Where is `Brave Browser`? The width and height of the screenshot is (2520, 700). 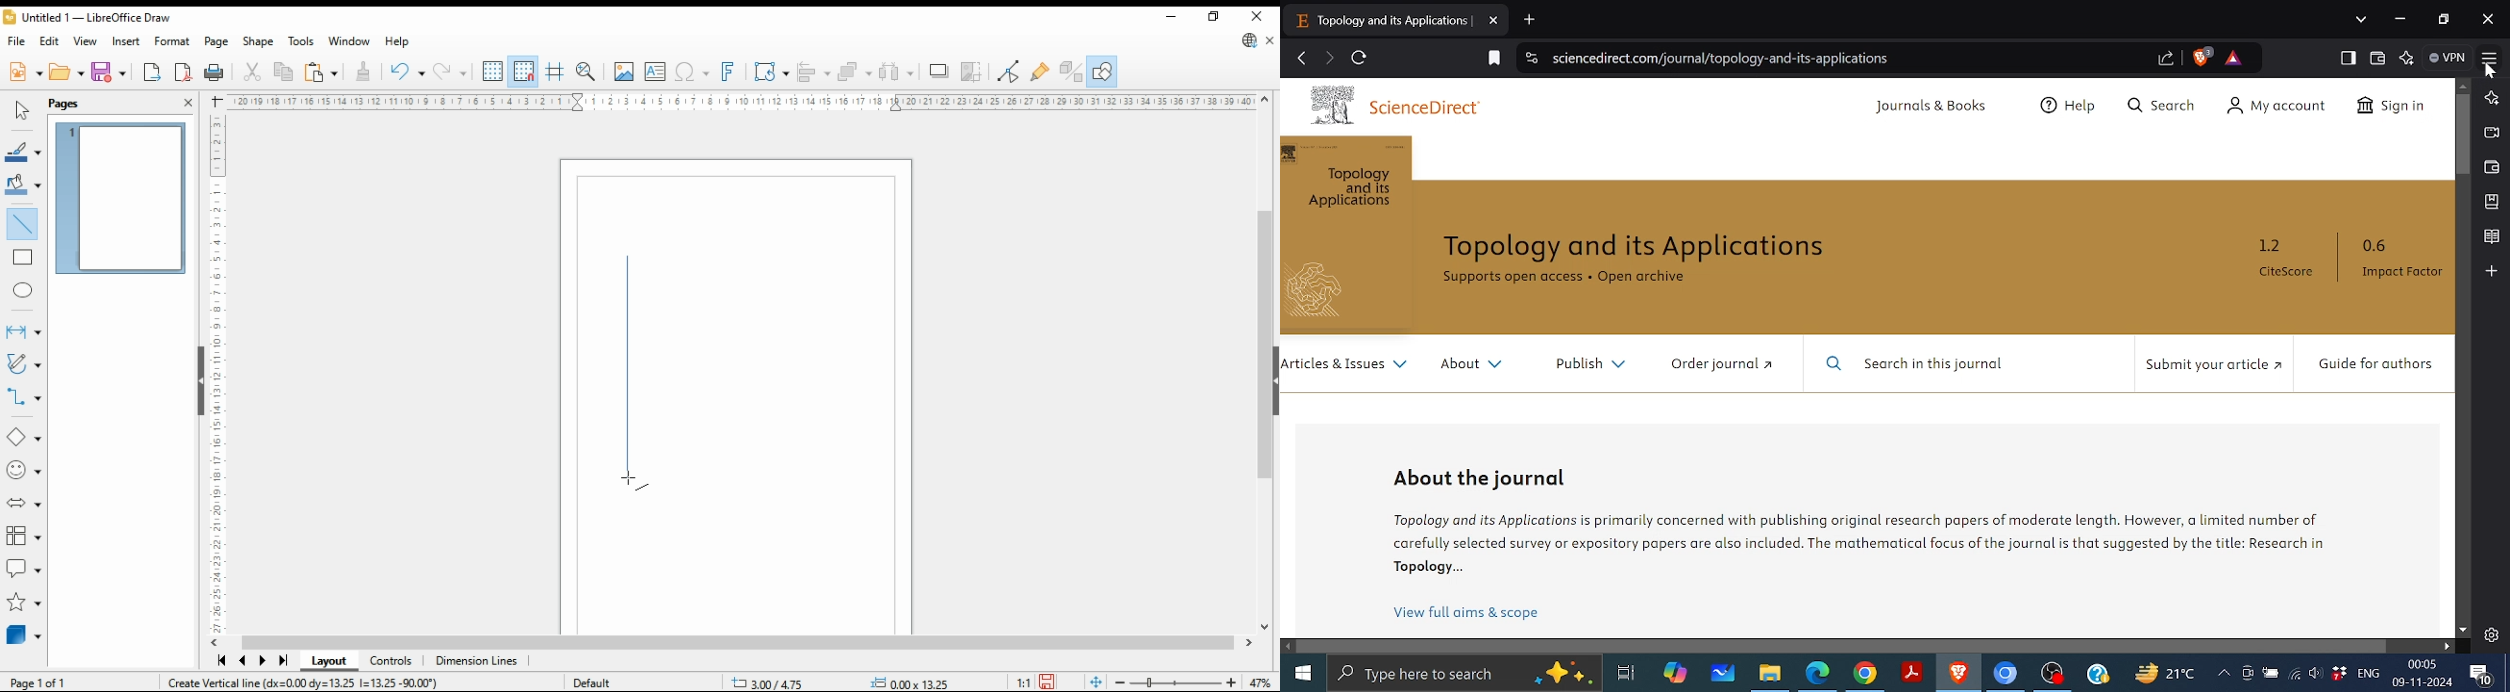 Brave Browser is located at coordinates (1958, 675).